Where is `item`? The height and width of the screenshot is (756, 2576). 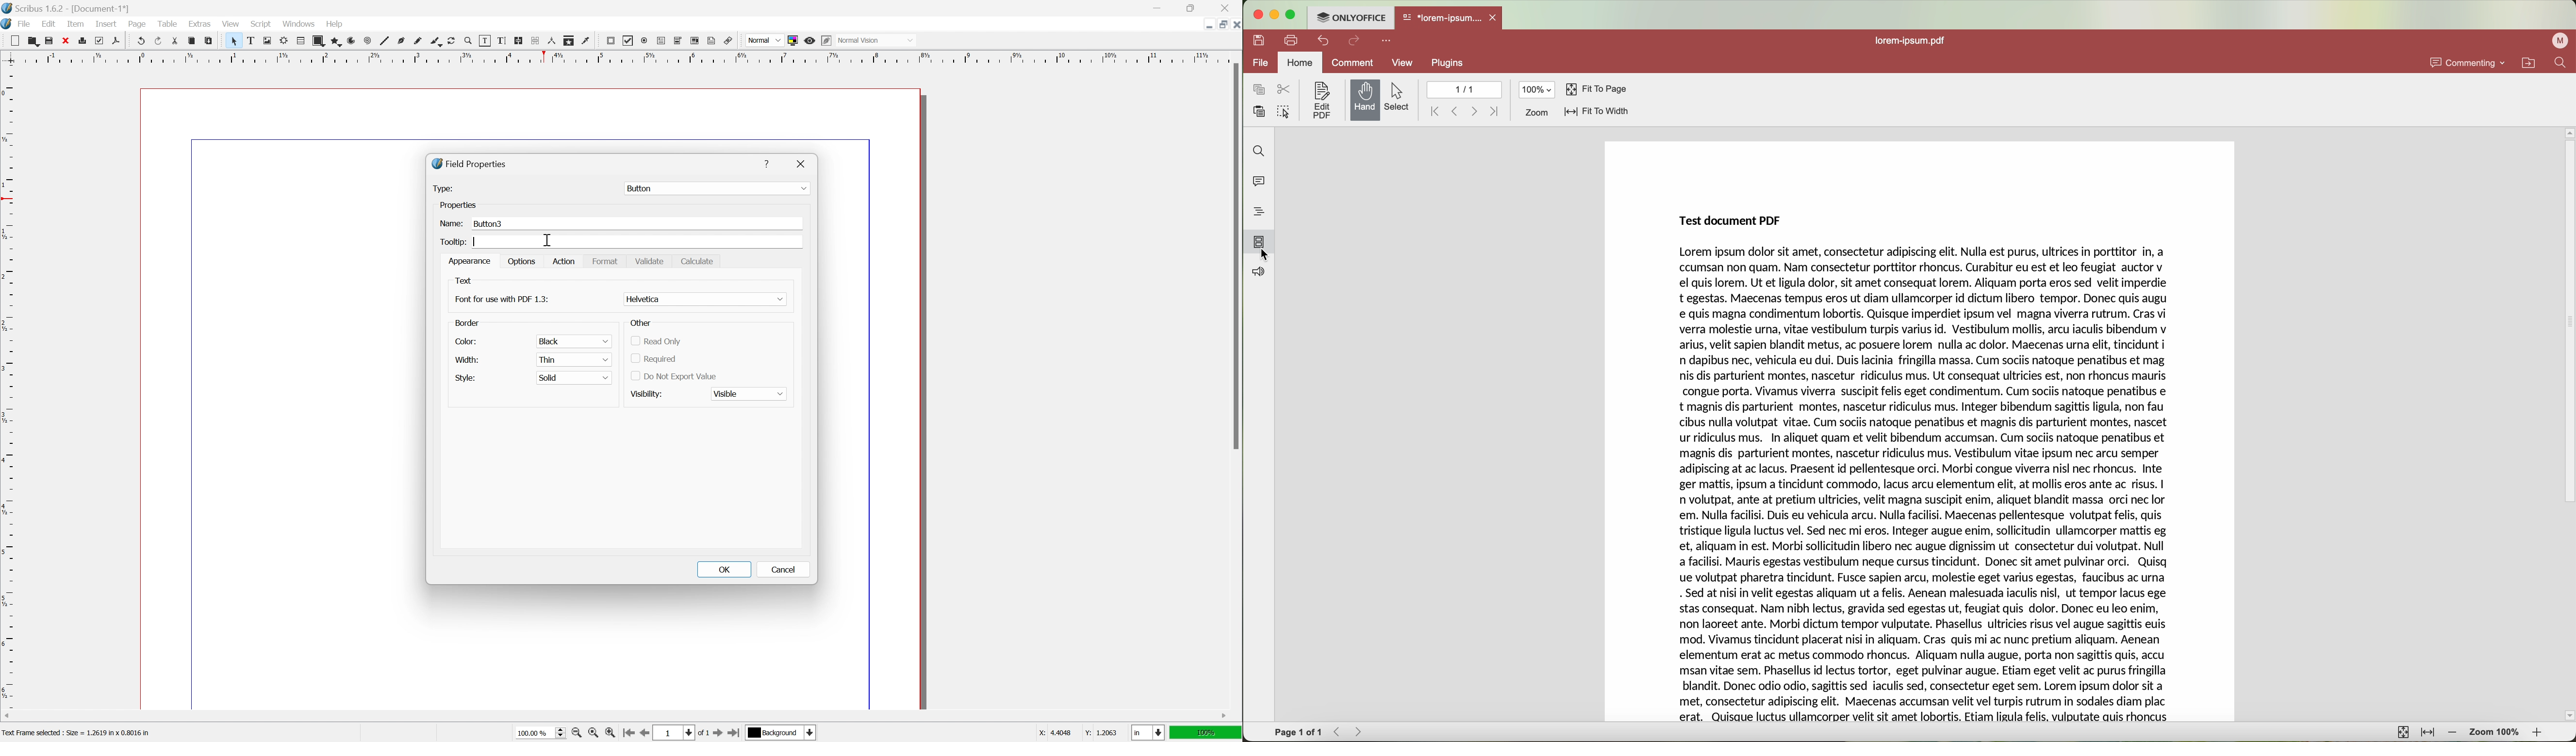 item is located at coordinates (77, 23).